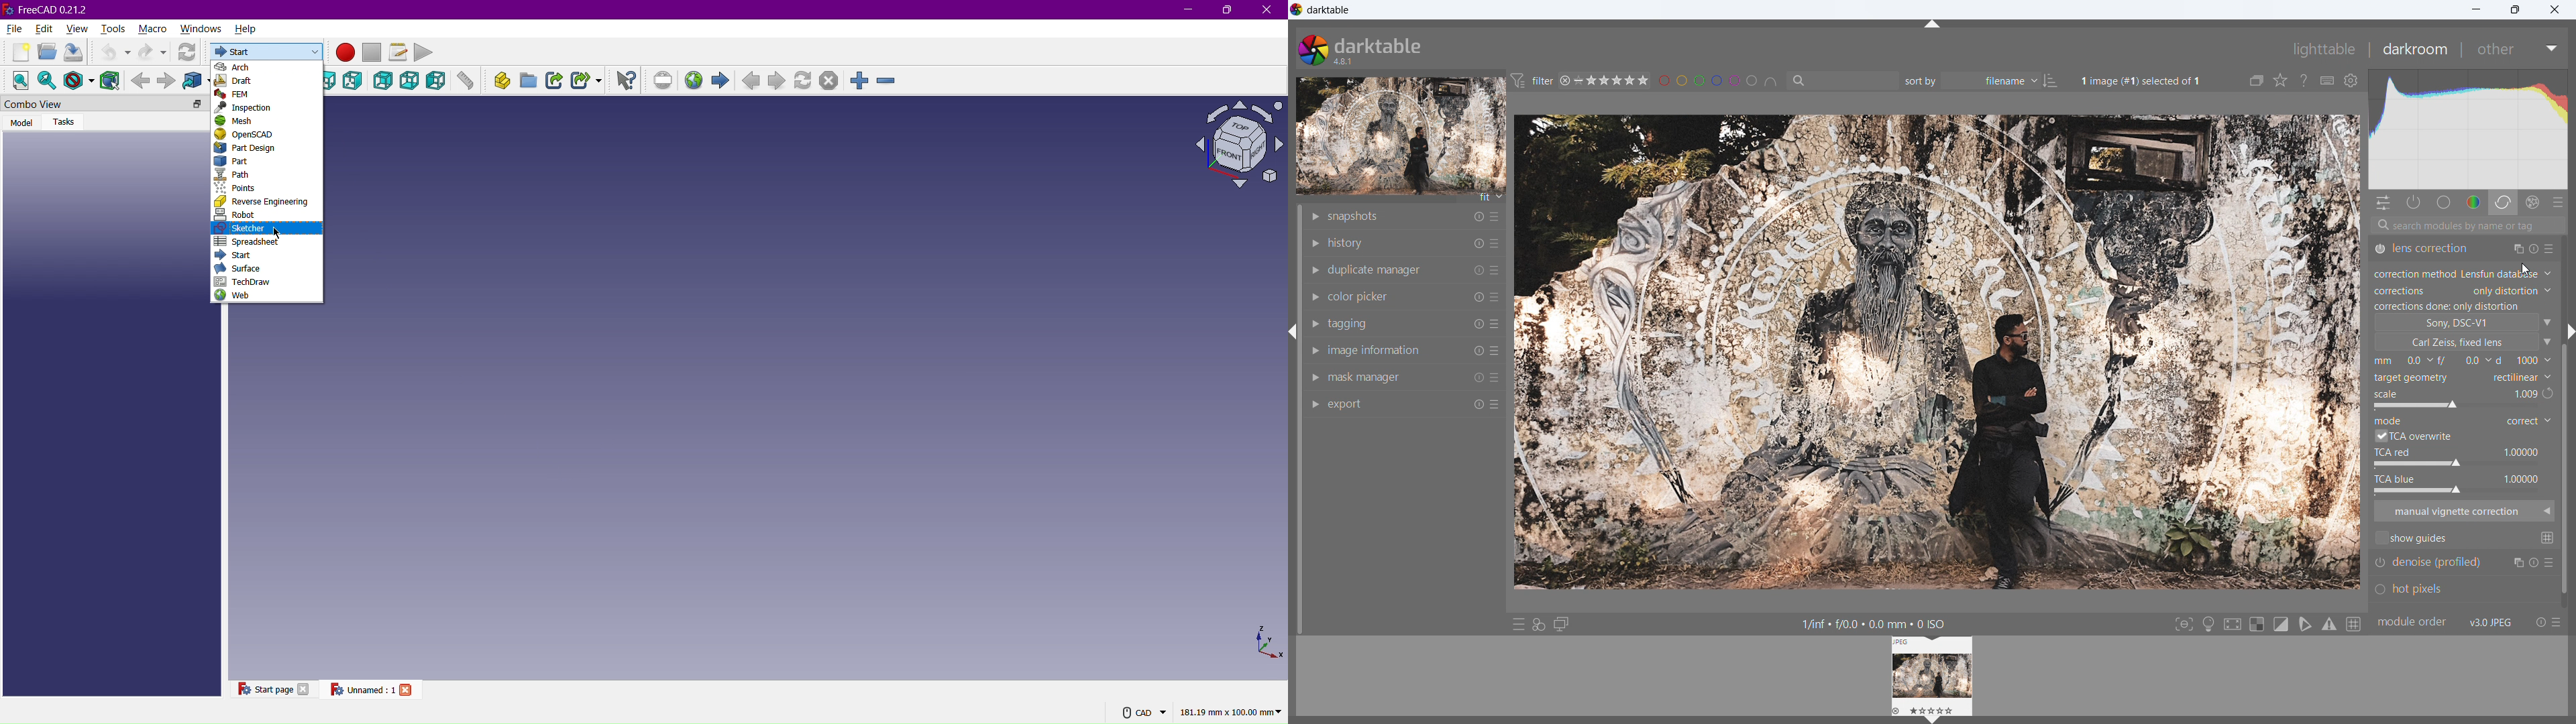  I want to click on show only active modules, so click(2414, 203).